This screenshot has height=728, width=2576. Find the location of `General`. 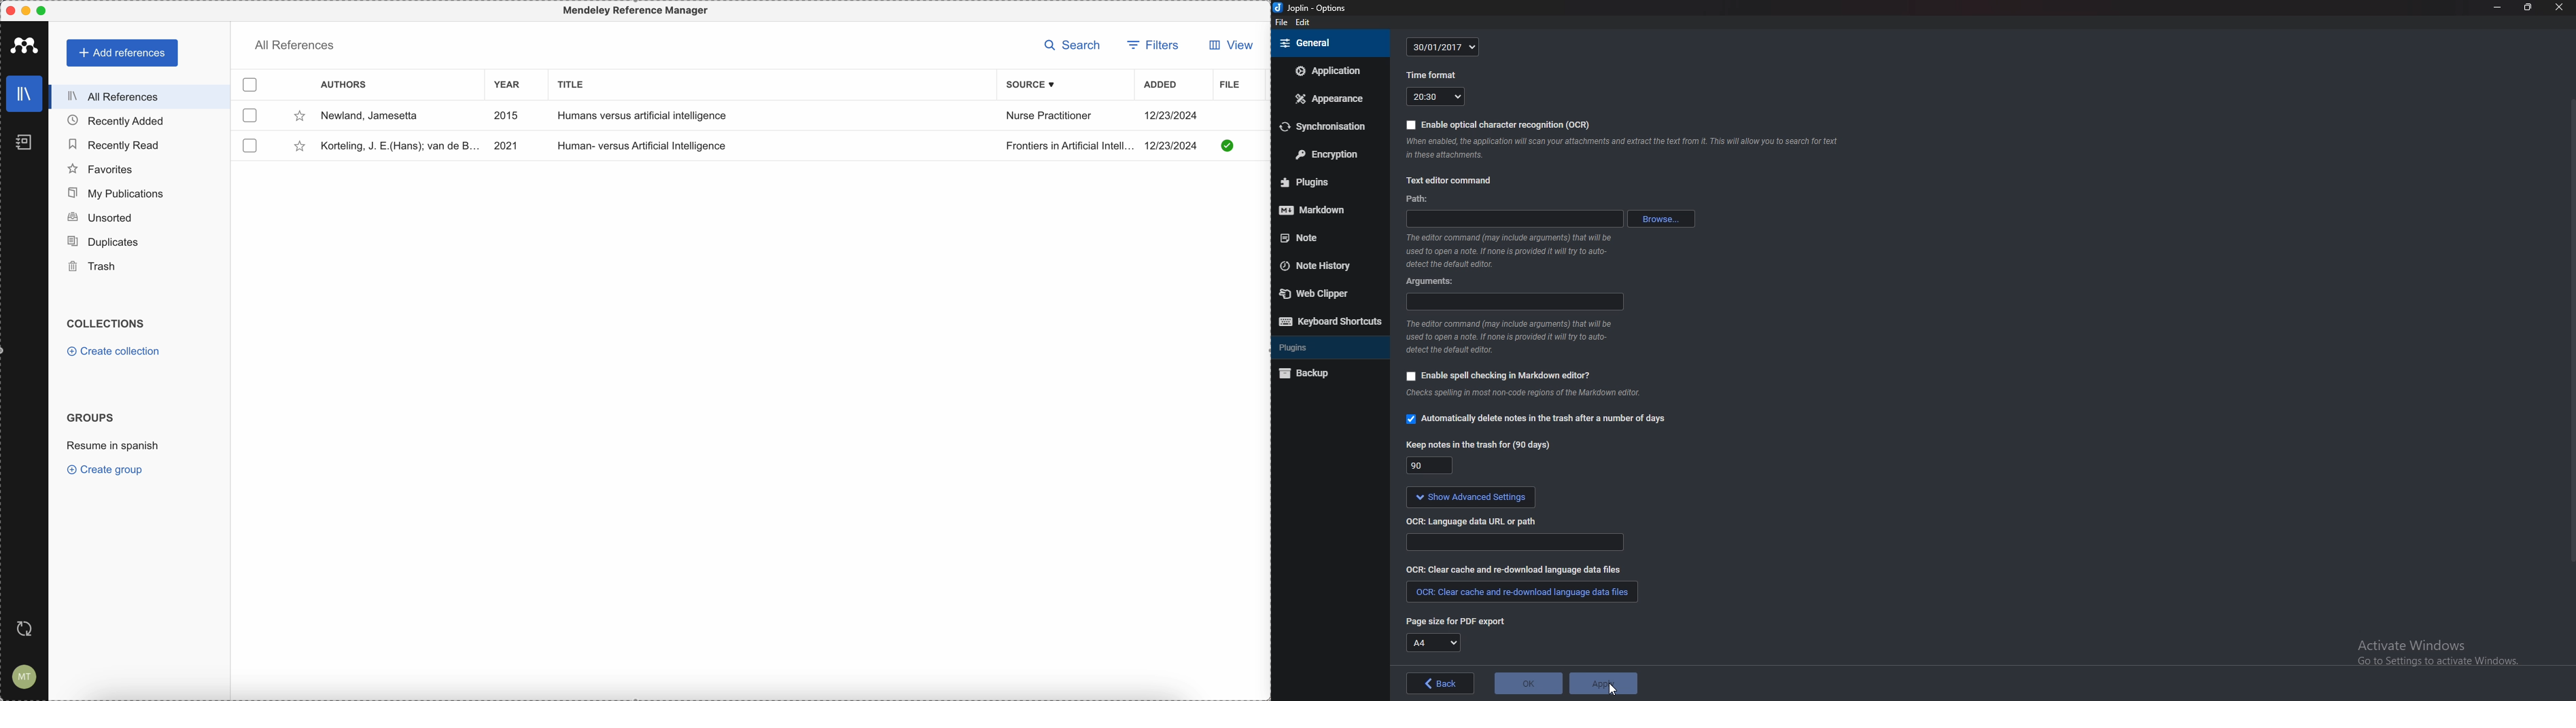

General is located at coordinates (1328, 44).